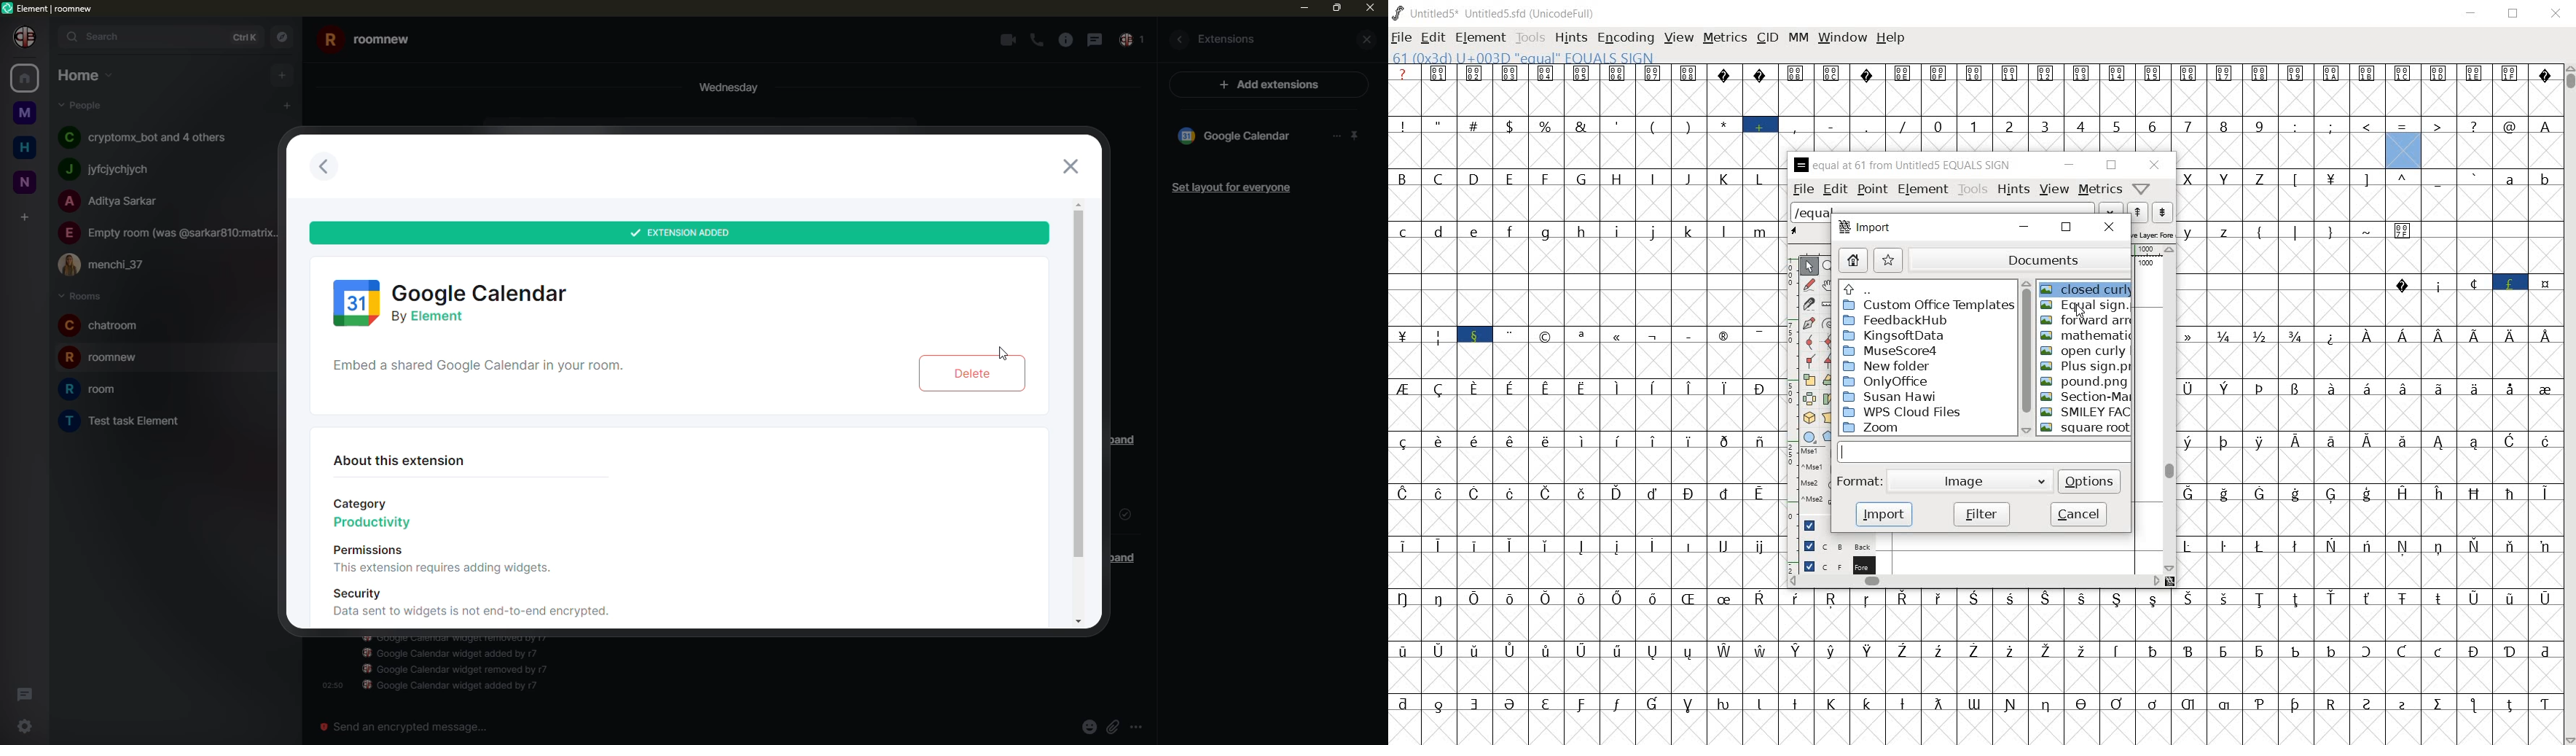 The image size is (2576, 756). I want to click on vertical scrollbar, so click(1380, 393).